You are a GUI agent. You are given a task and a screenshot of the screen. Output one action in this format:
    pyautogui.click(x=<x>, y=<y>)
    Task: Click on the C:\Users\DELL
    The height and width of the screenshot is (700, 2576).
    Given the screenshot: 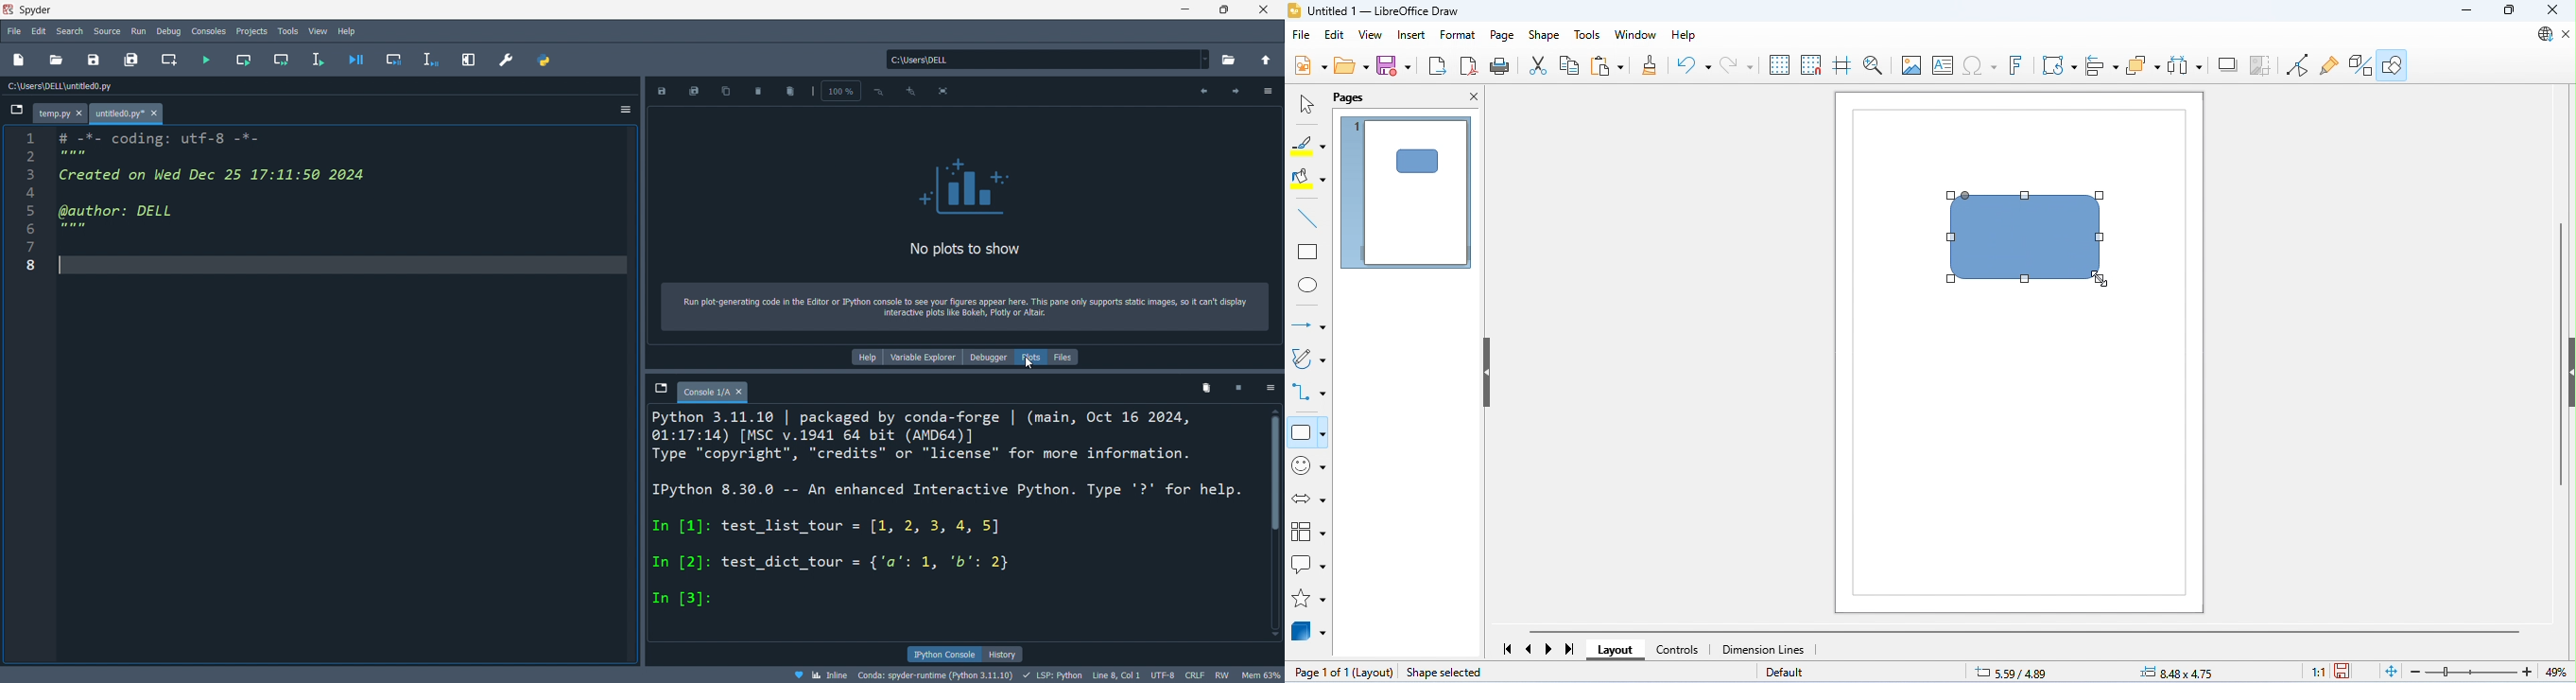 What is the action you would take?
    pyautogui.click(x=1047, y=60)
    